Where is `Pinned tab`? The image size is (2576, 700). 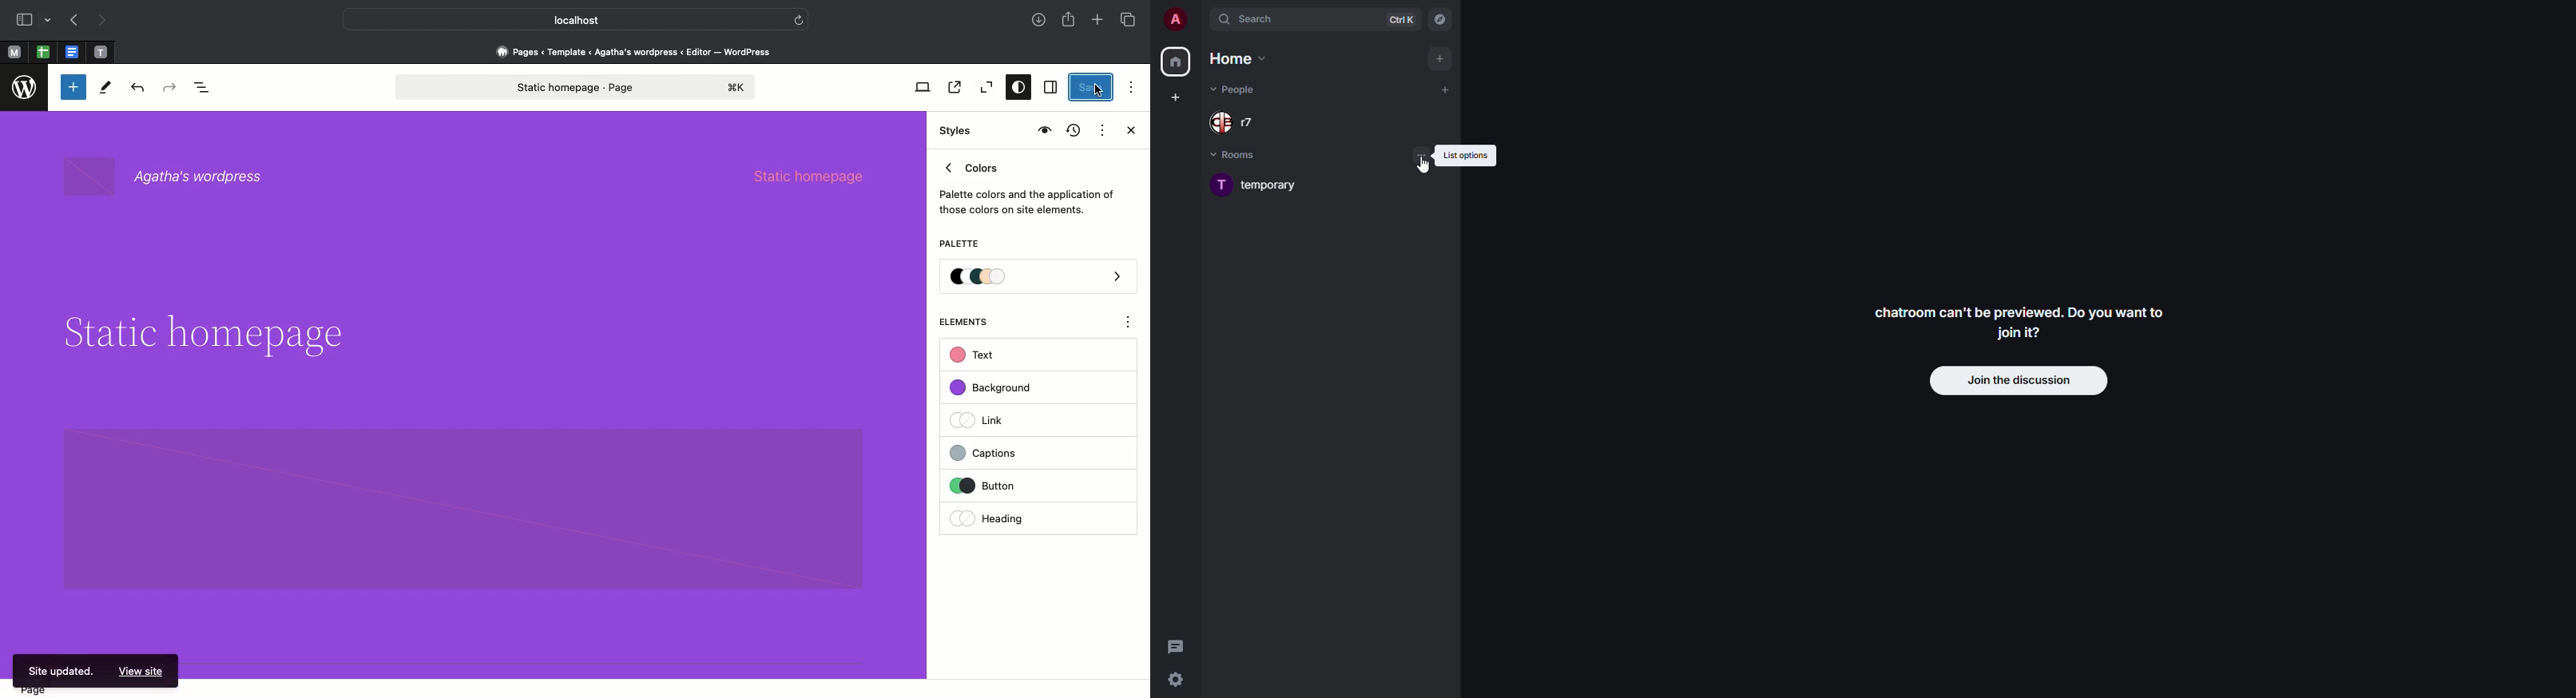 Pinned tab is located at coordinates (43, 53).